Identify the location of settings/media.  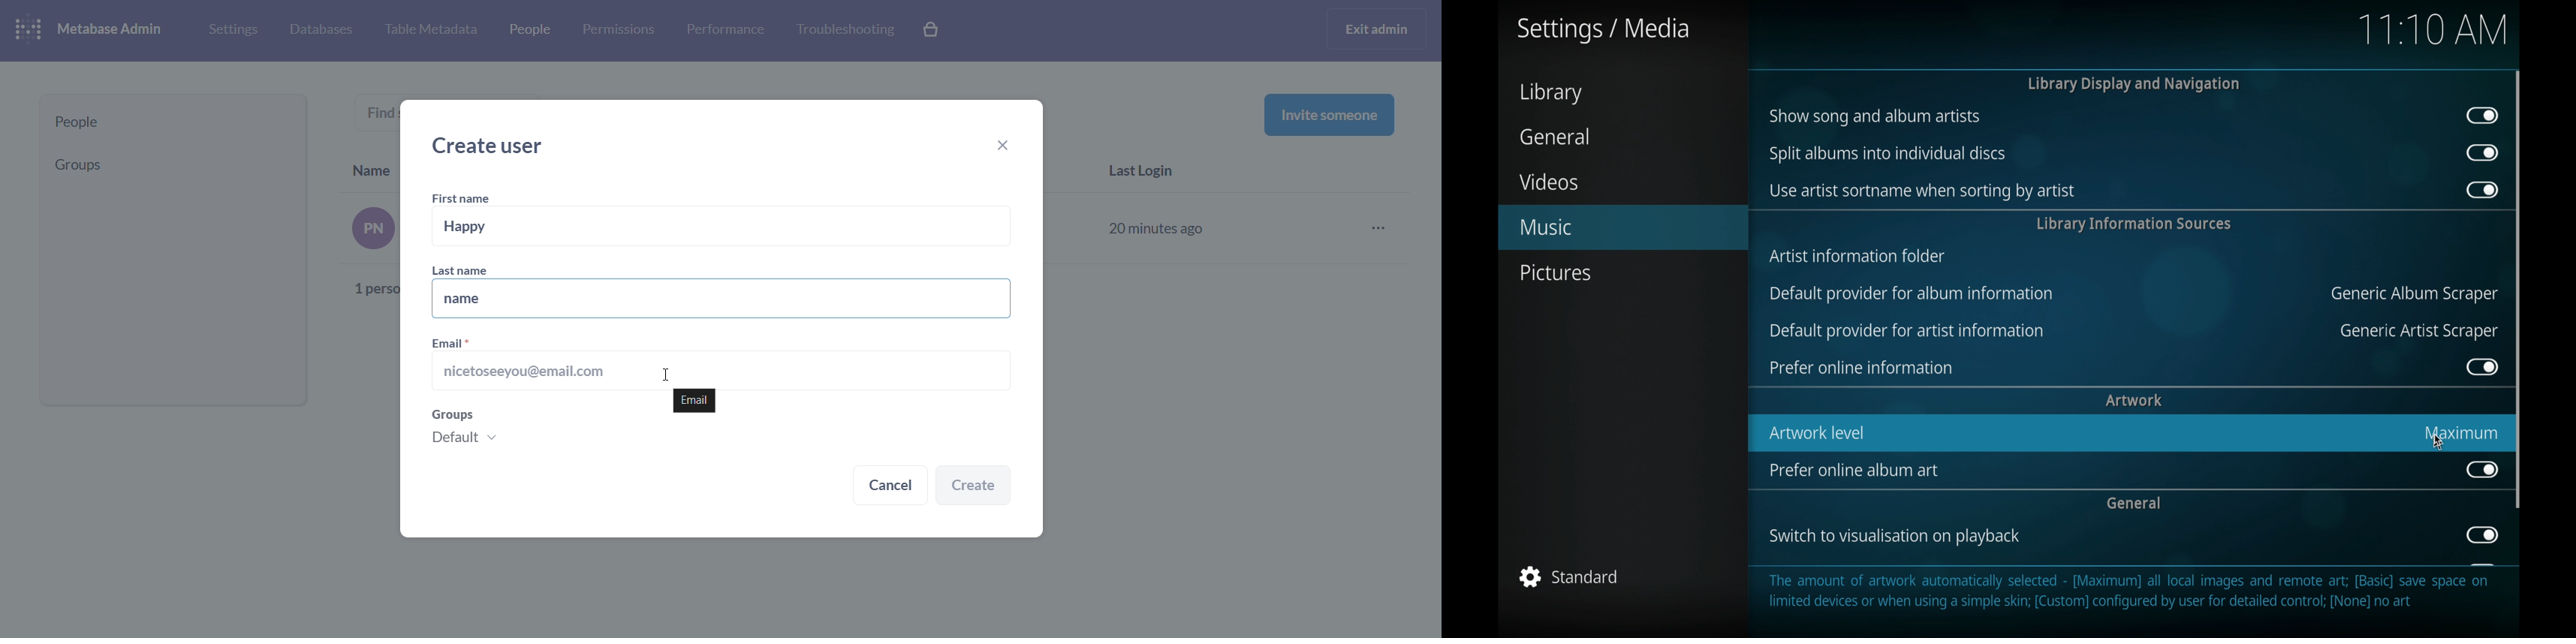
(1603, 30).